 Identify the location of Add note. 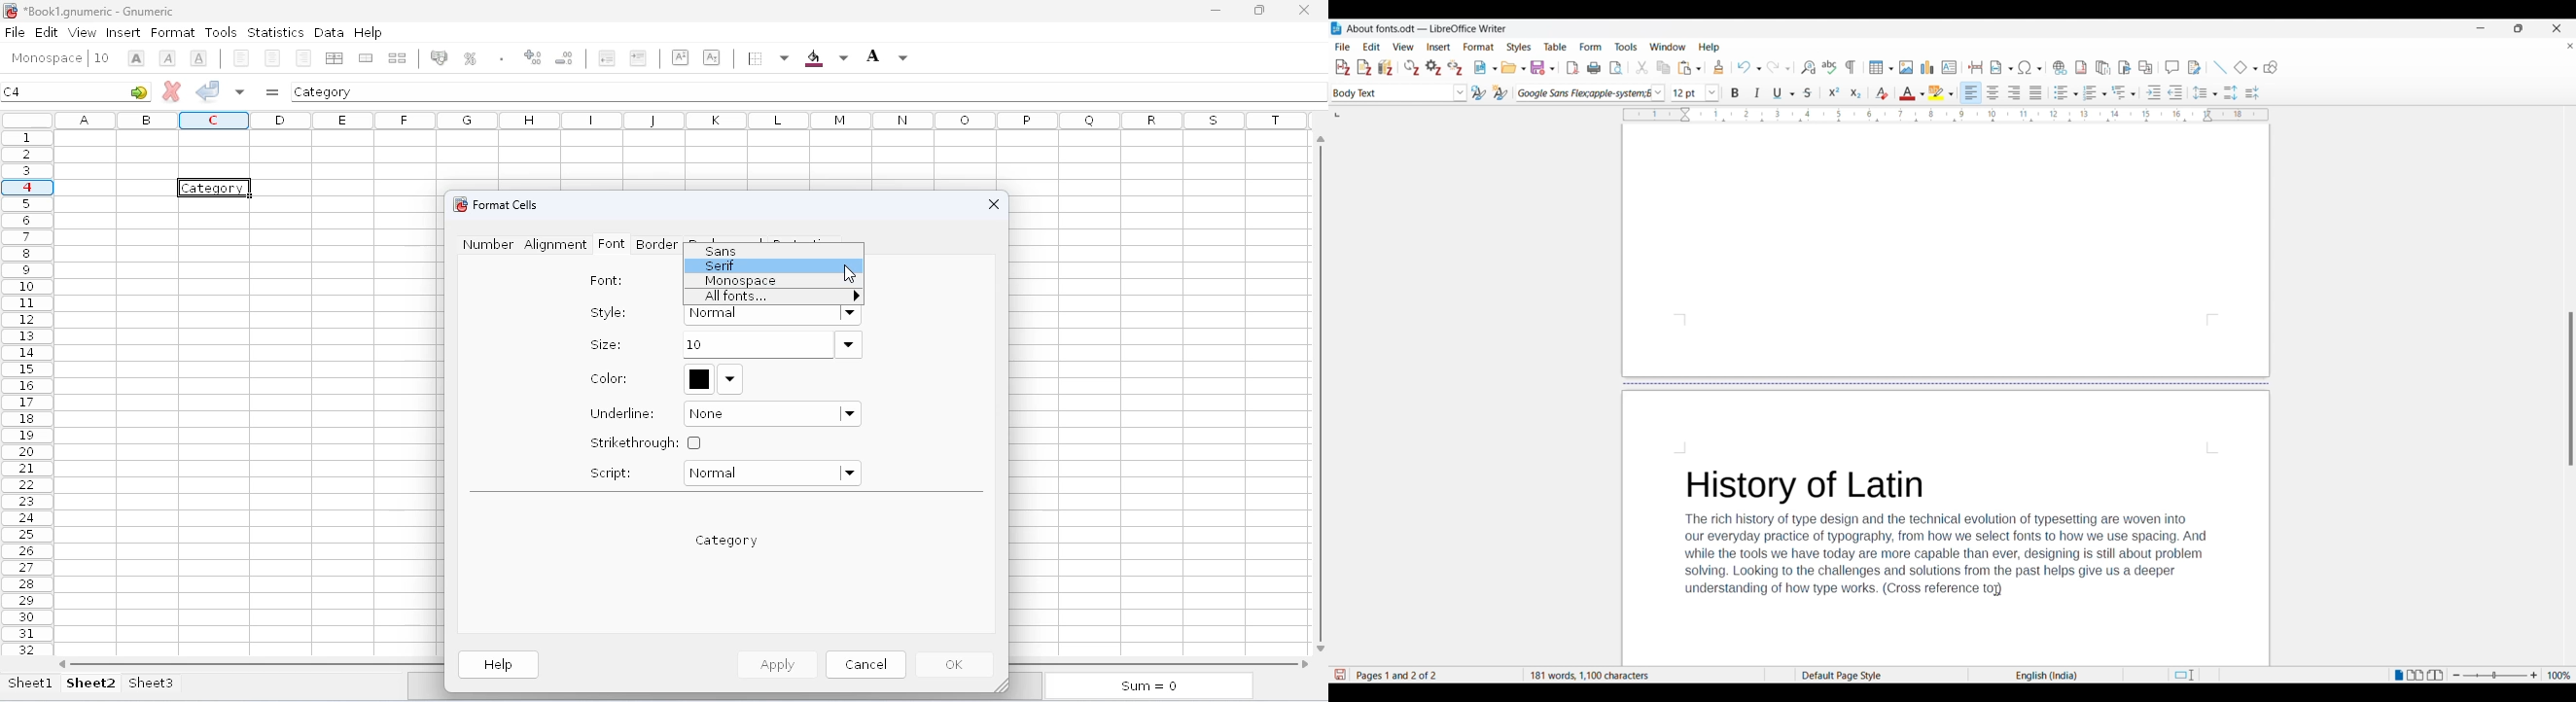
(1365, 68).